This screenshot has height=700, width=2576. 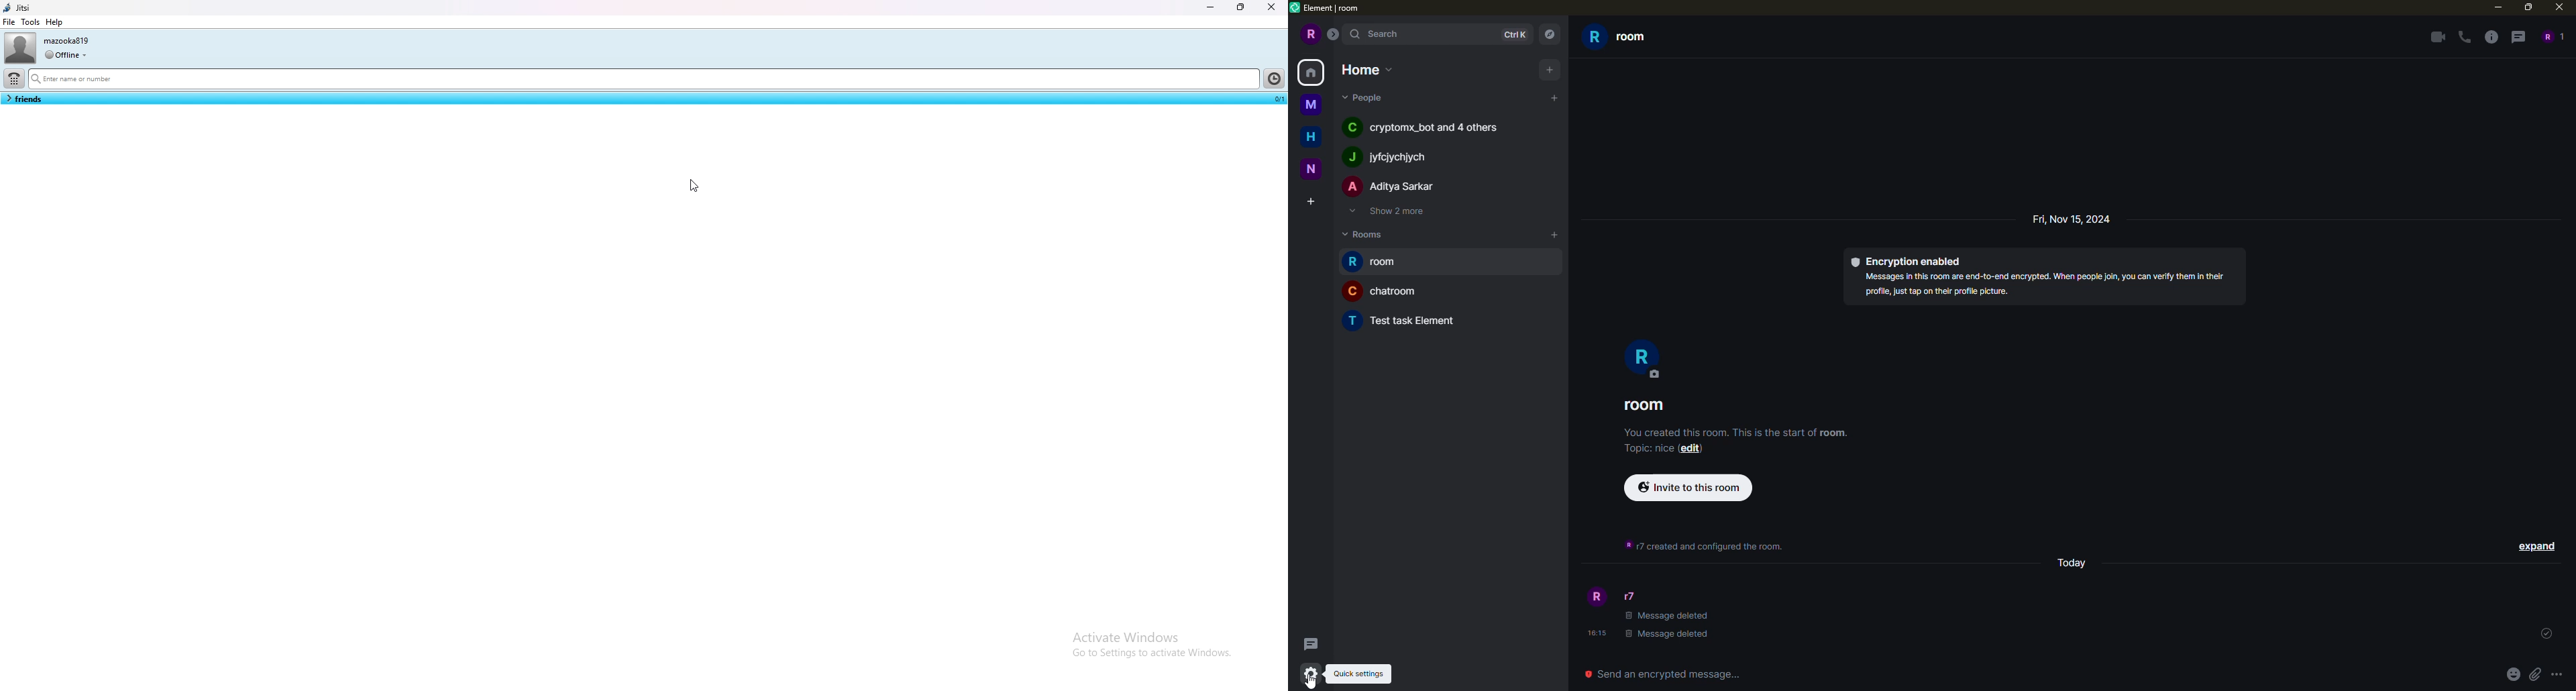 I want to click on element, so click(x=1327, y=9).